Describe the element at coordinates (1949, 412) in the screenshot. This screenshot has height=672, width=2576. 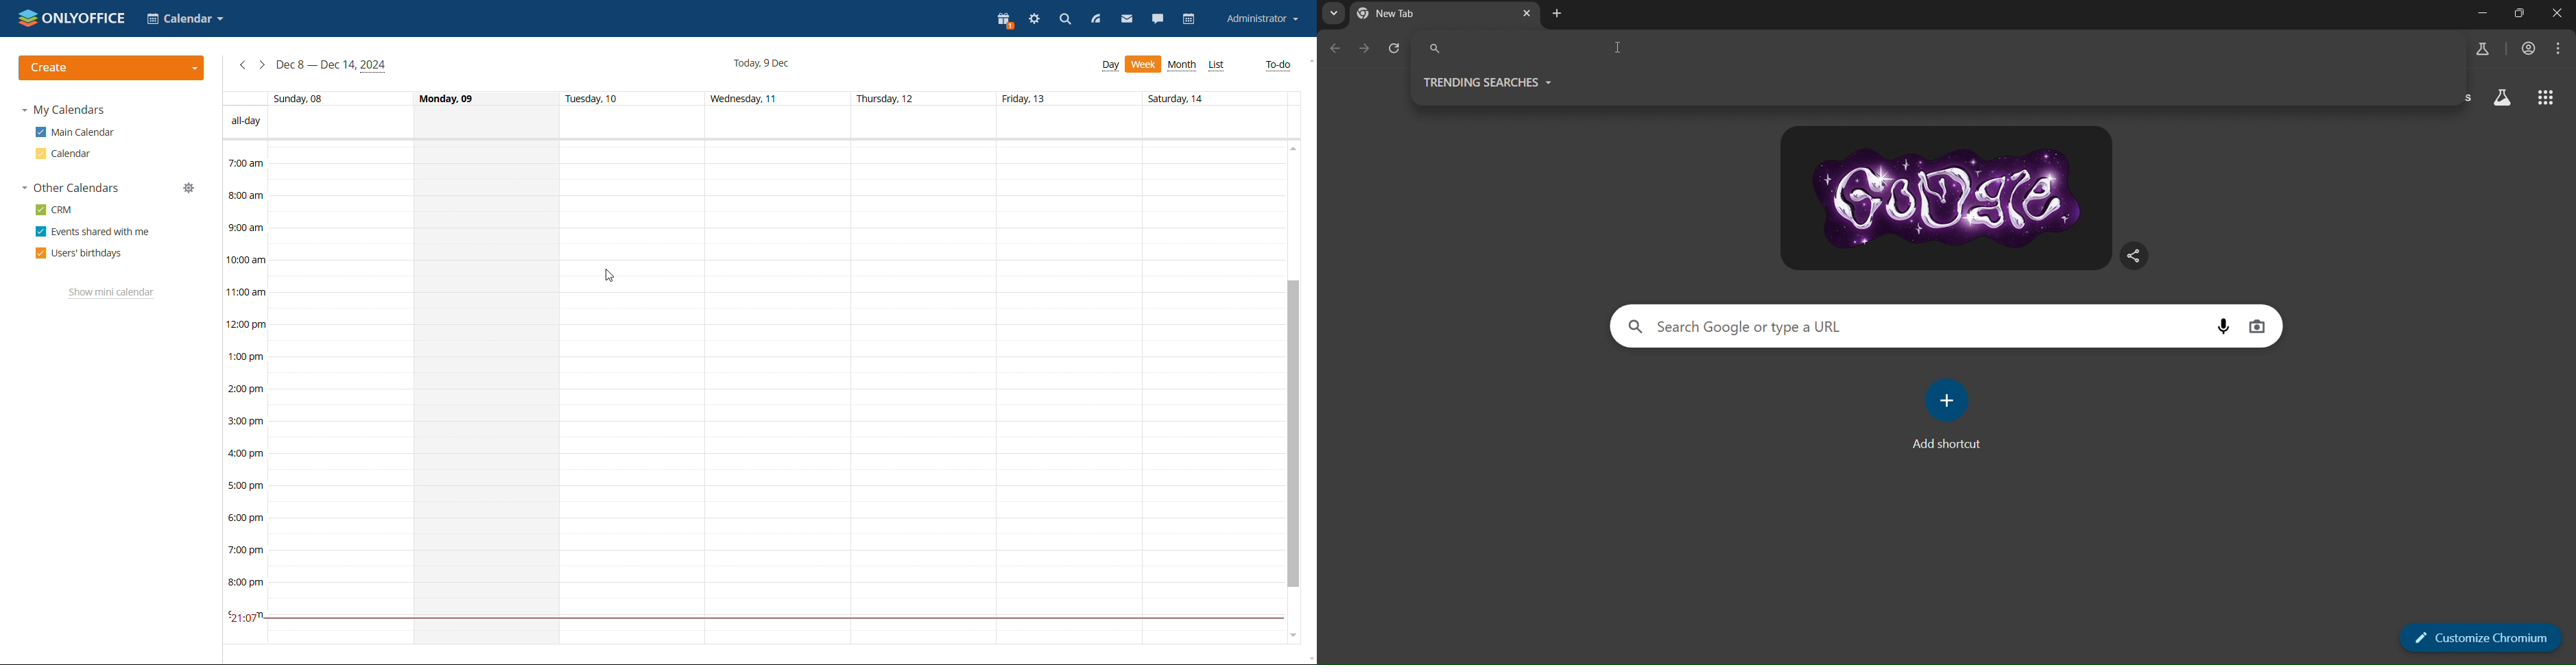
I see `add shortcut` at that location.